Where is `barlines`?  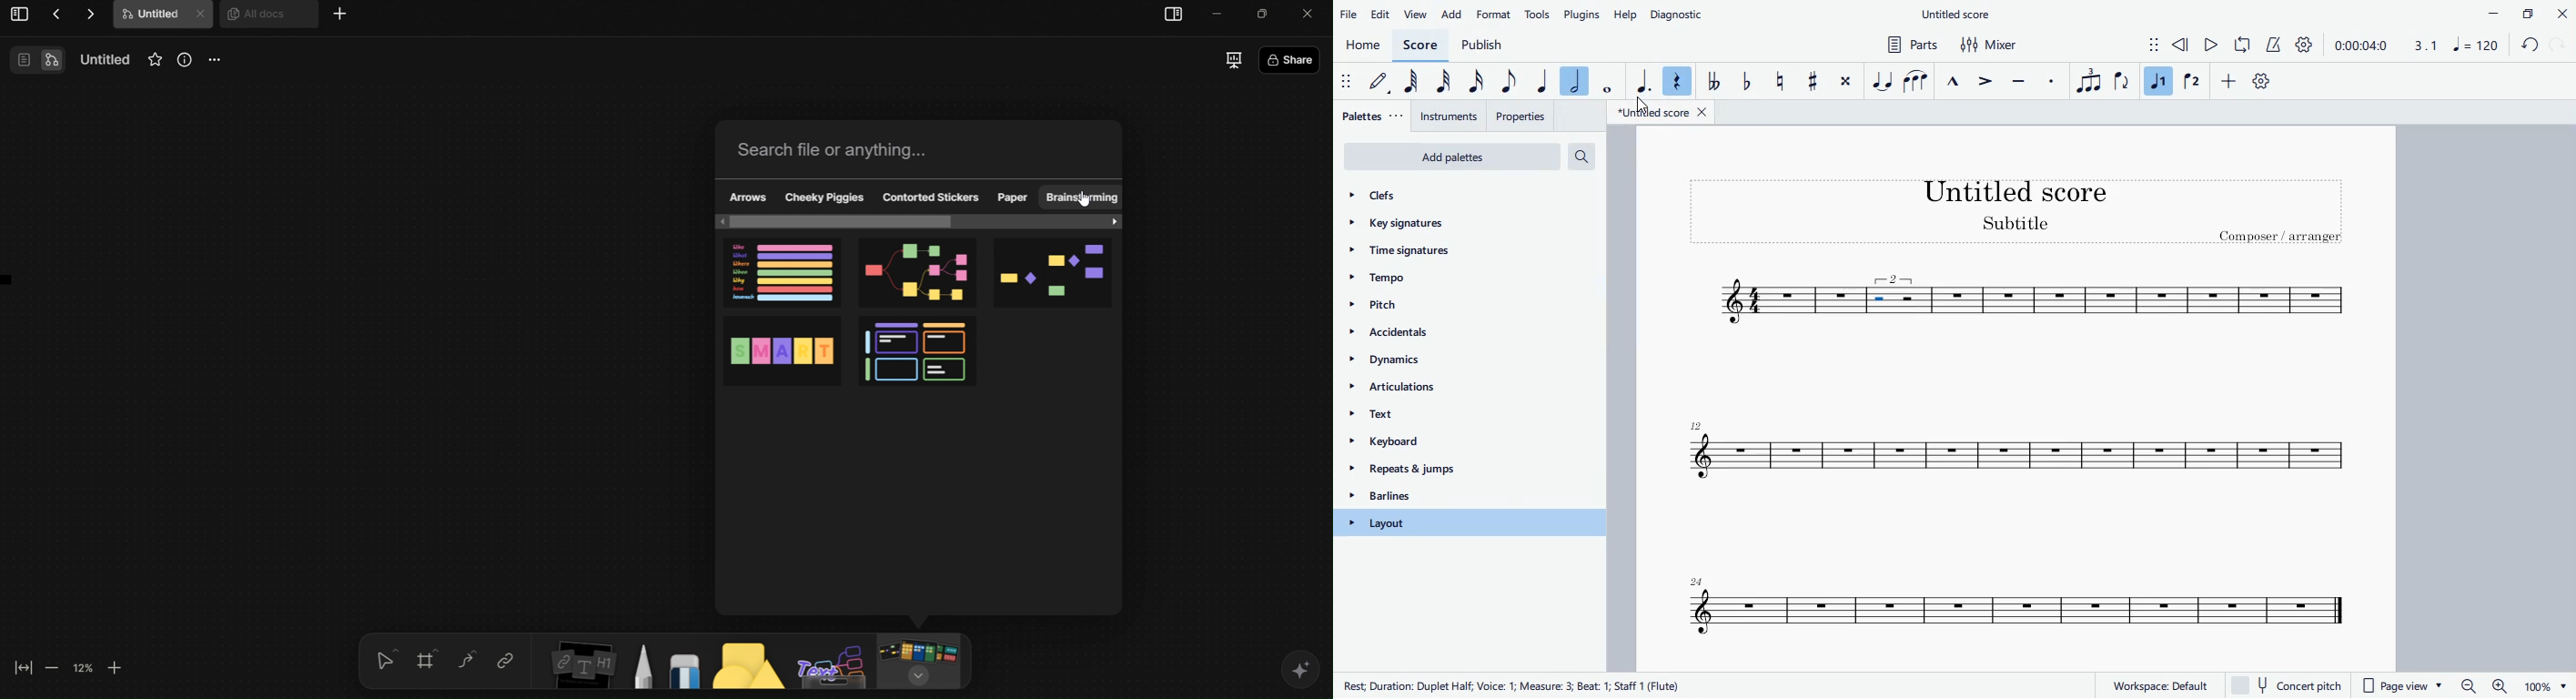
barlines is located at coordinates (1452, 498).